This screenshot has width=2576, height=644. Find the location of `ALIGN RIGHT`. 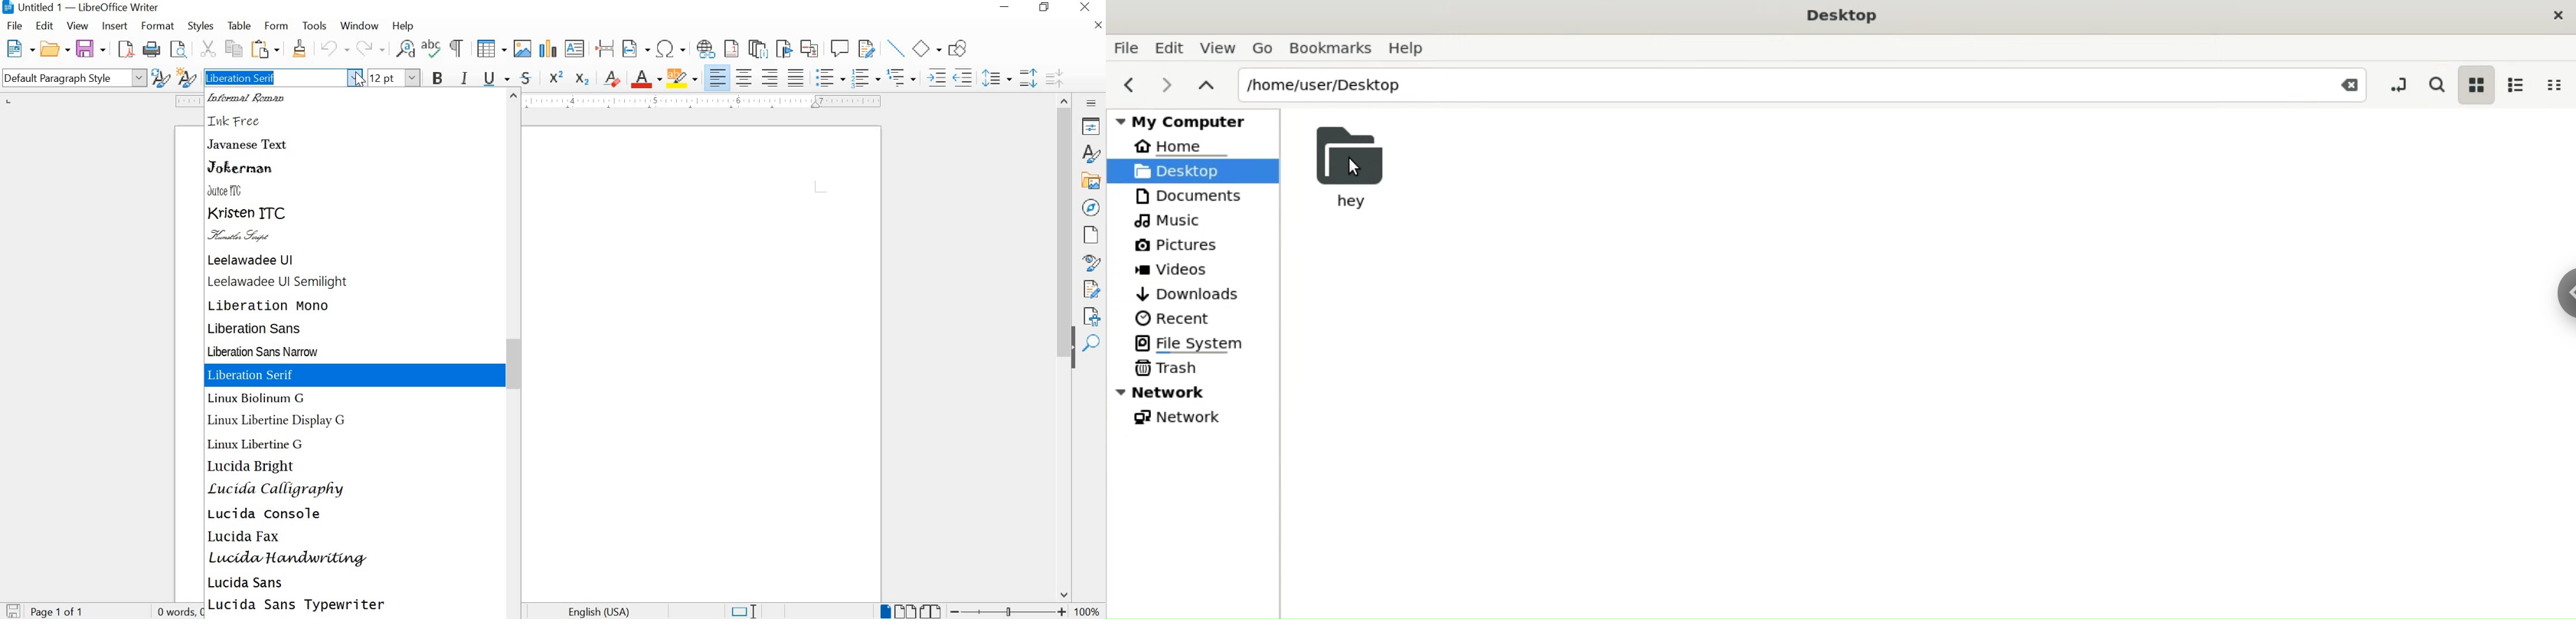

ALIGN RIGHT is located at coordinates (772, 77).